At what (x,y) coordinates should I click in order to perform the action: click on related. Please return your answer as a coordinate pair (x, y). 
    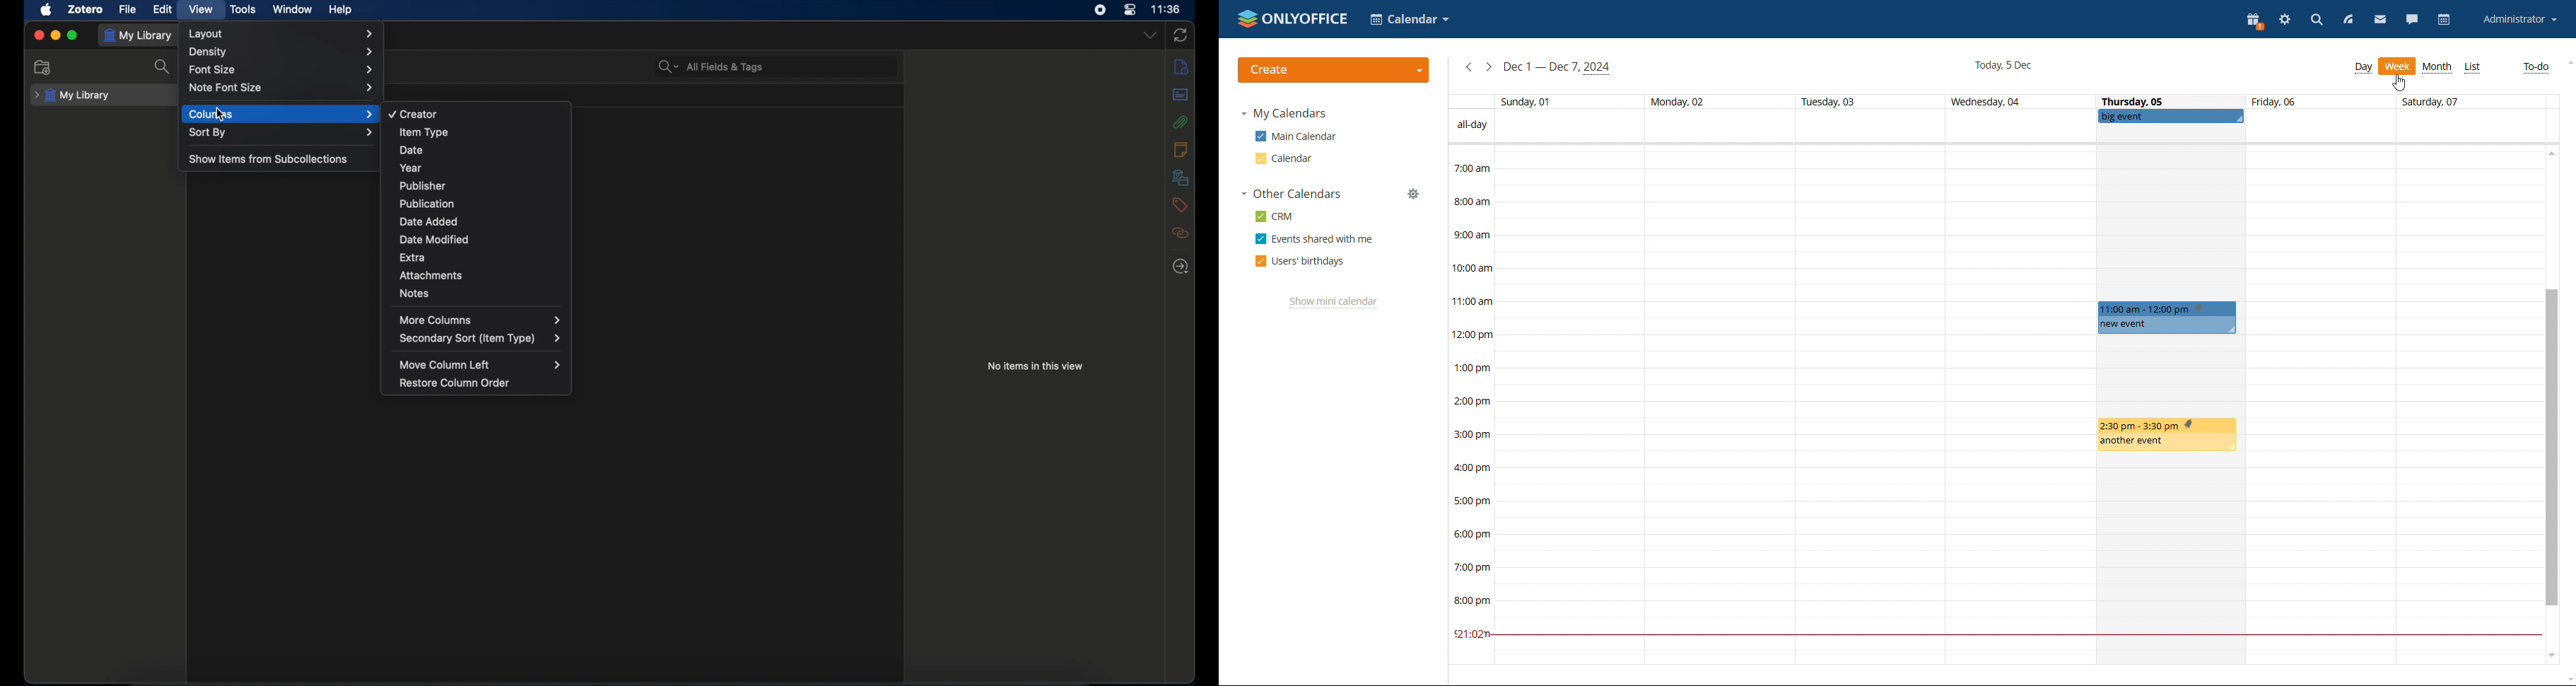
    Looking at the image, I should click on (1182, 266).